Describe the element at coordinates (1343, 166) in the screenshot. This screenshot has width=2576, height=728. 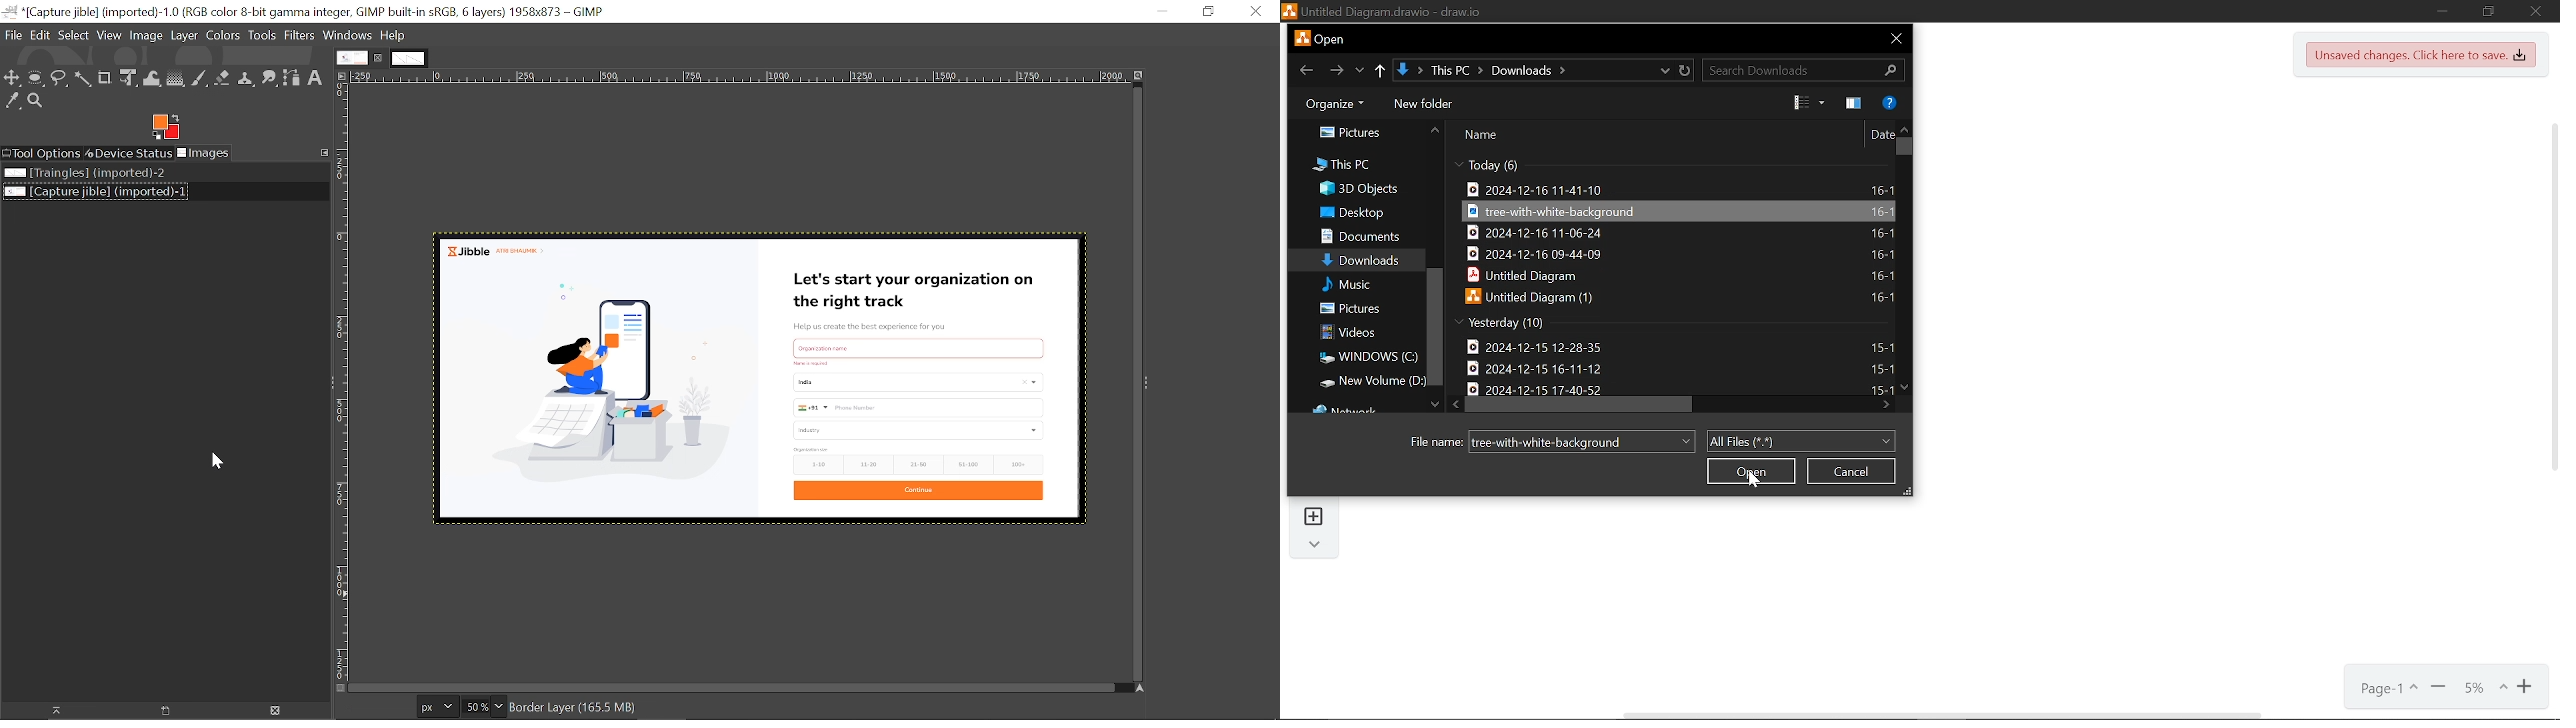
I see `this pc` at that location.